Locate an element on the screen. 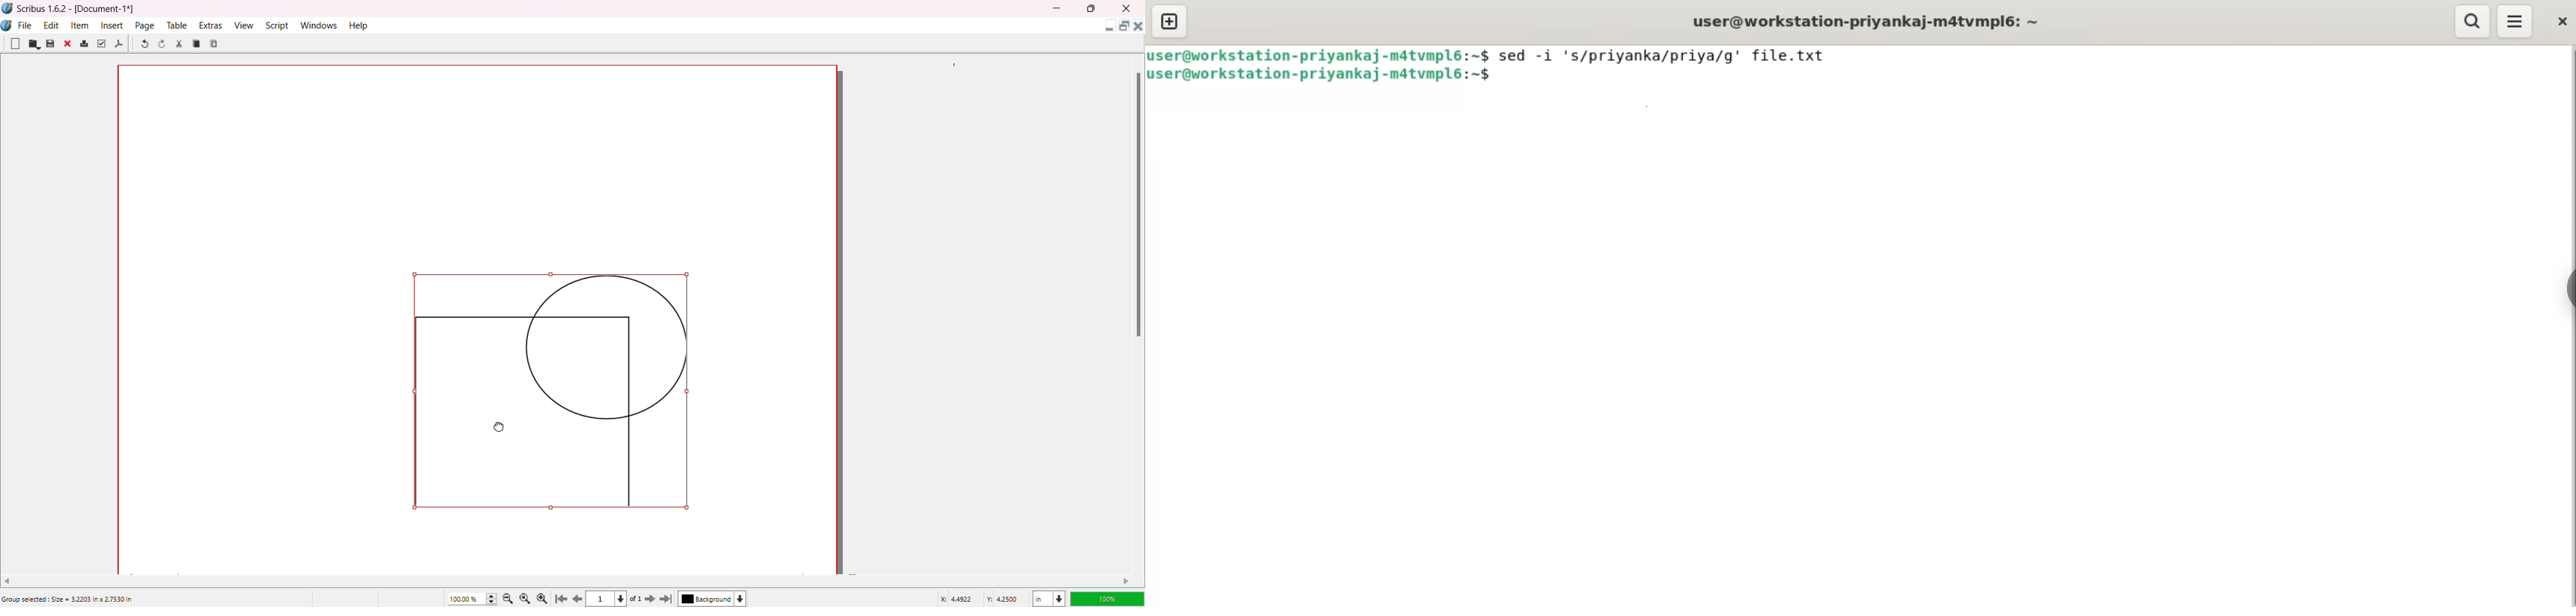  Maximize Document is located at coordinates (1124, 28).